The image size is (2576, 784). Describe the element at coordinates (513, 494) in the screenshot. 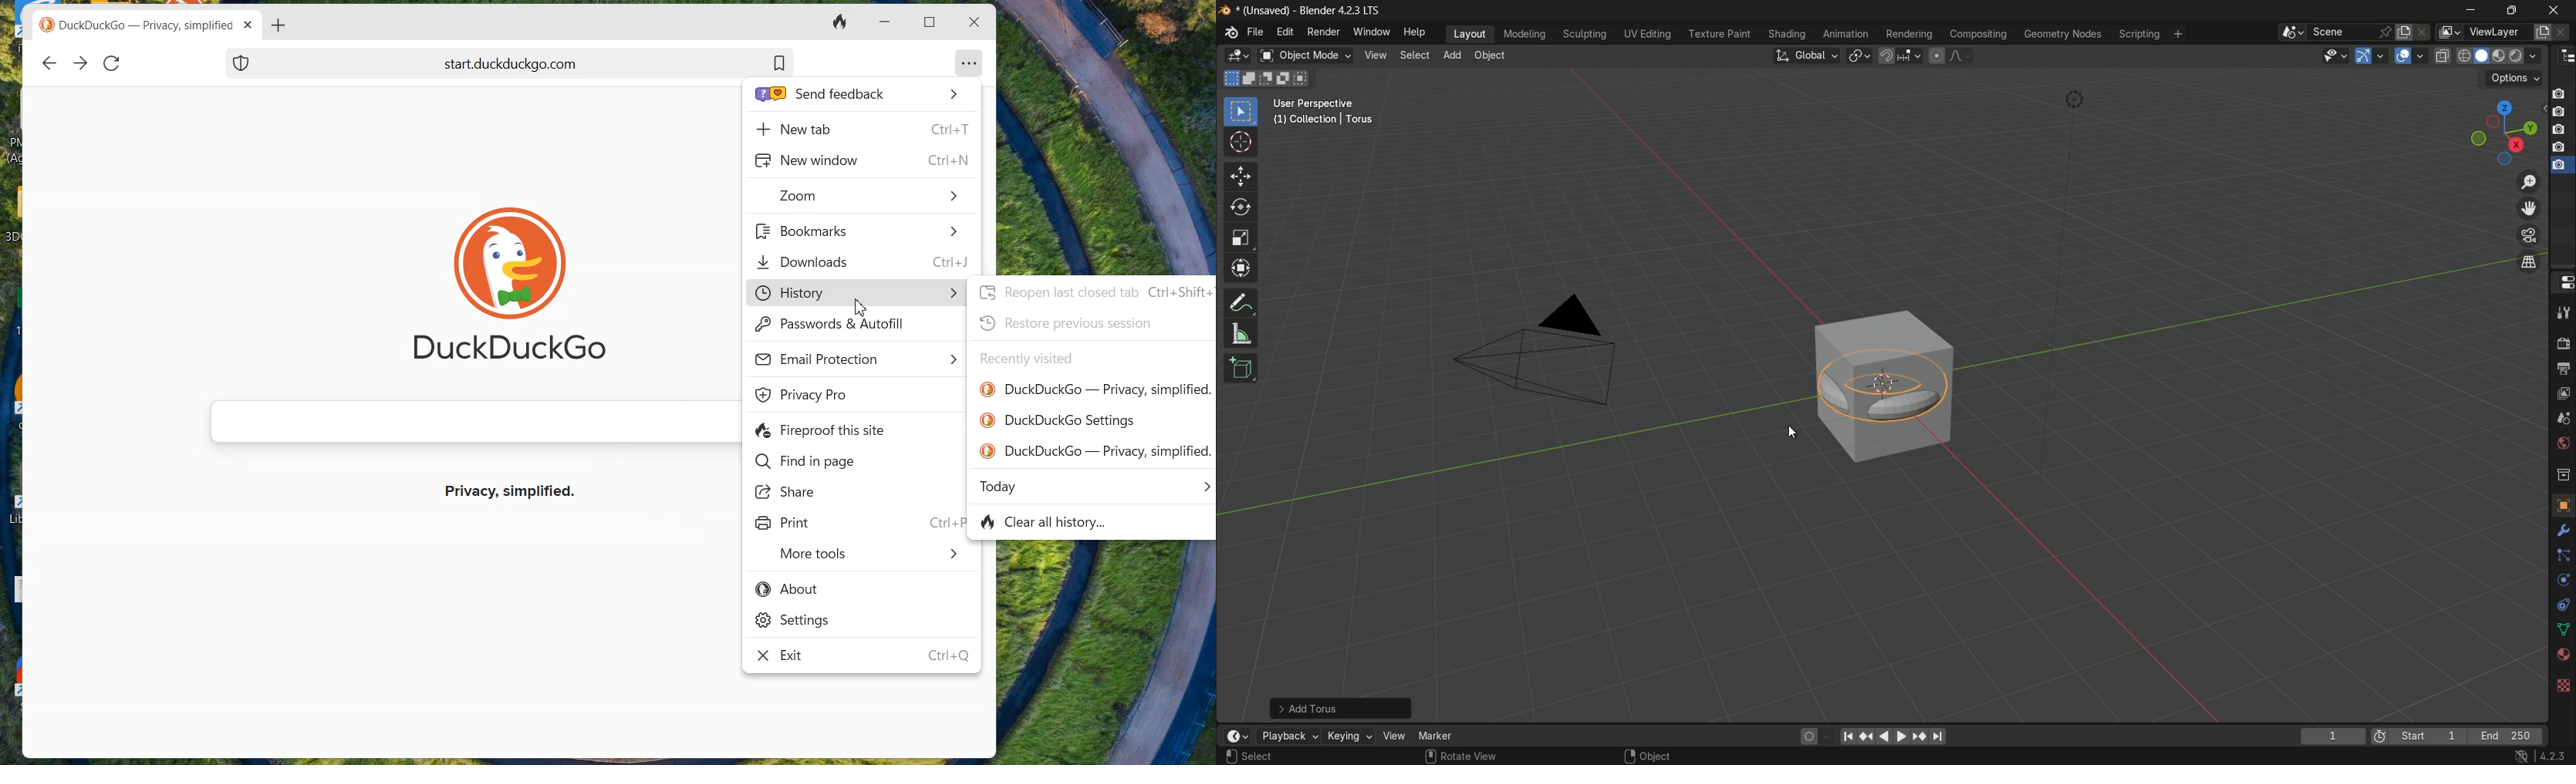

I see `Privacy, simplified.` at that location.